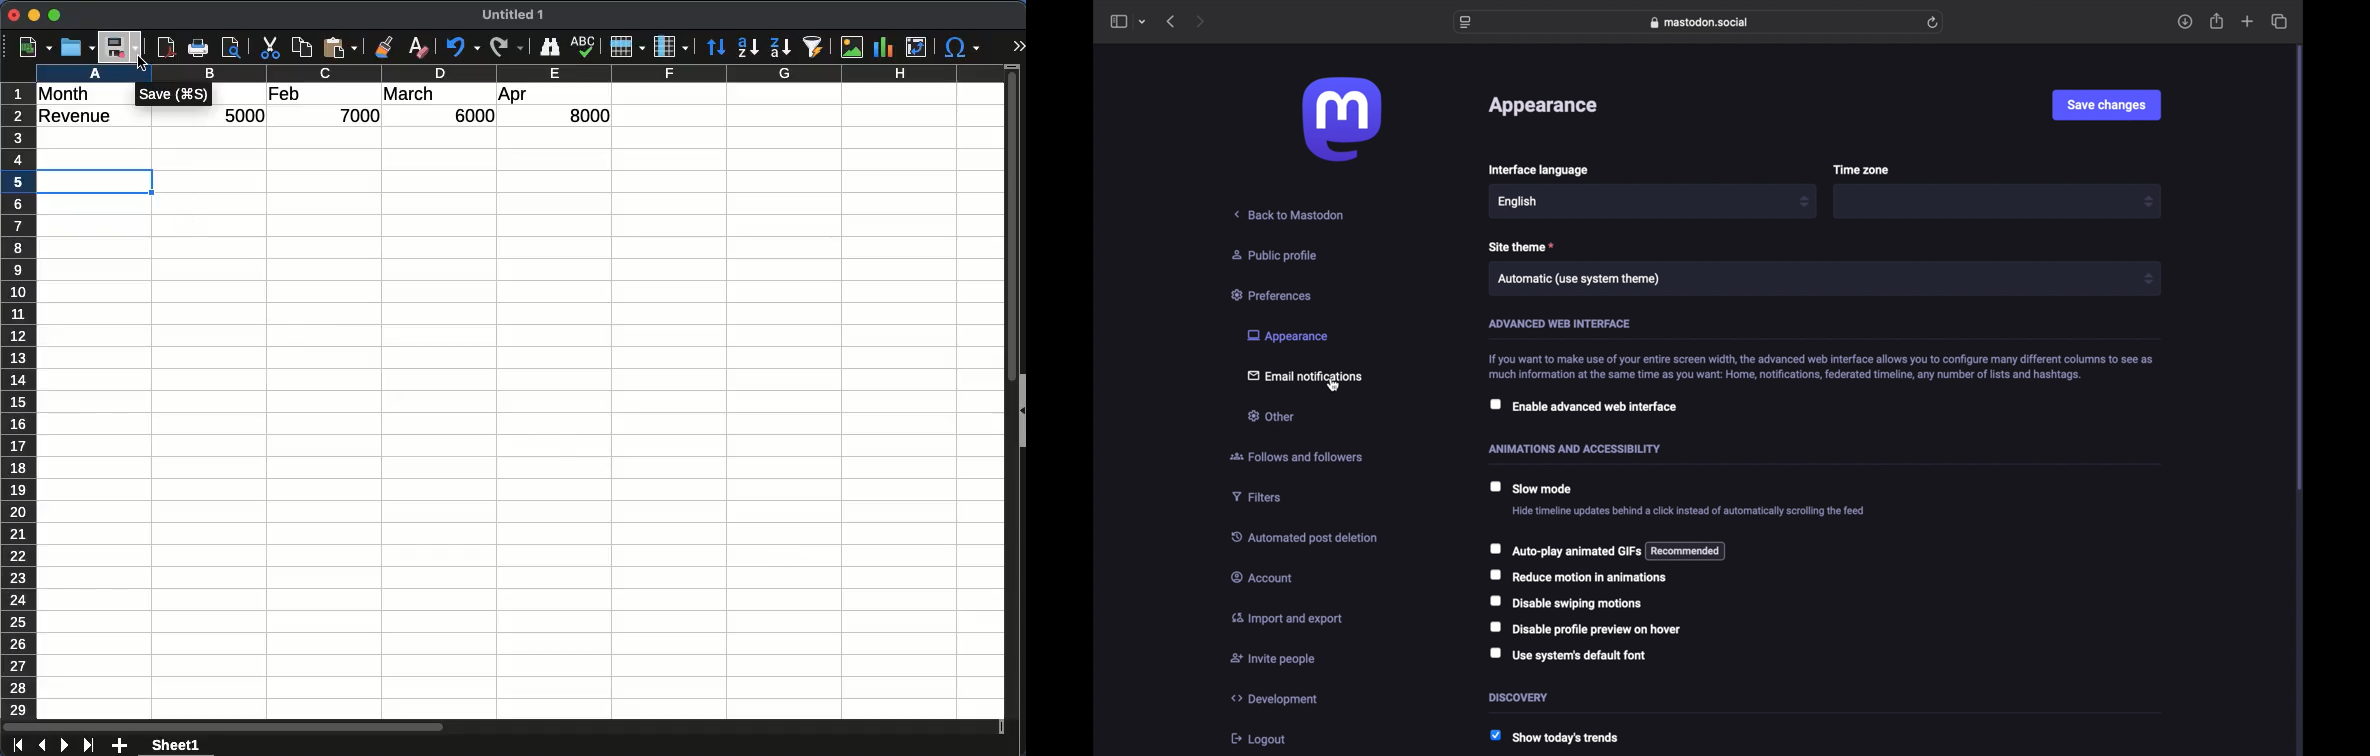 This screenshot has width=2380, height=756. I want to click on share, so click(2217, 21).